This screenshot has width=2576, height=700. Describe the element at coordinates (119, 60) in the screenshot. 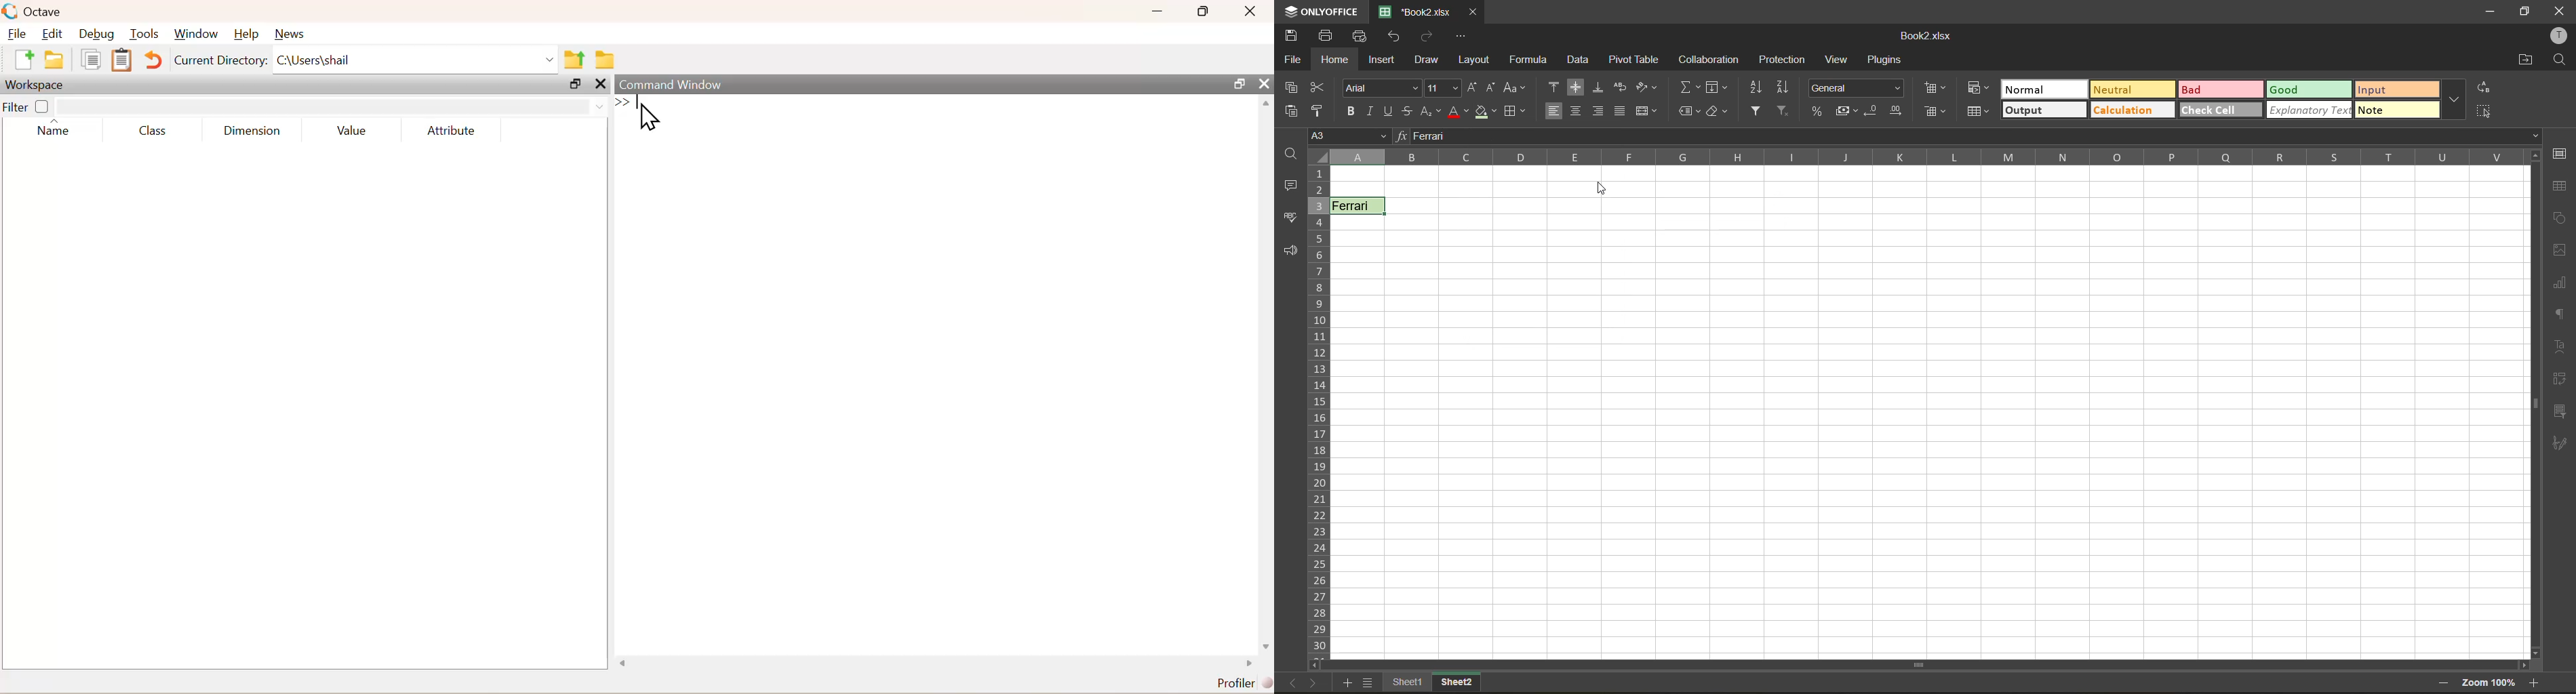

I see `Paste` at that location.